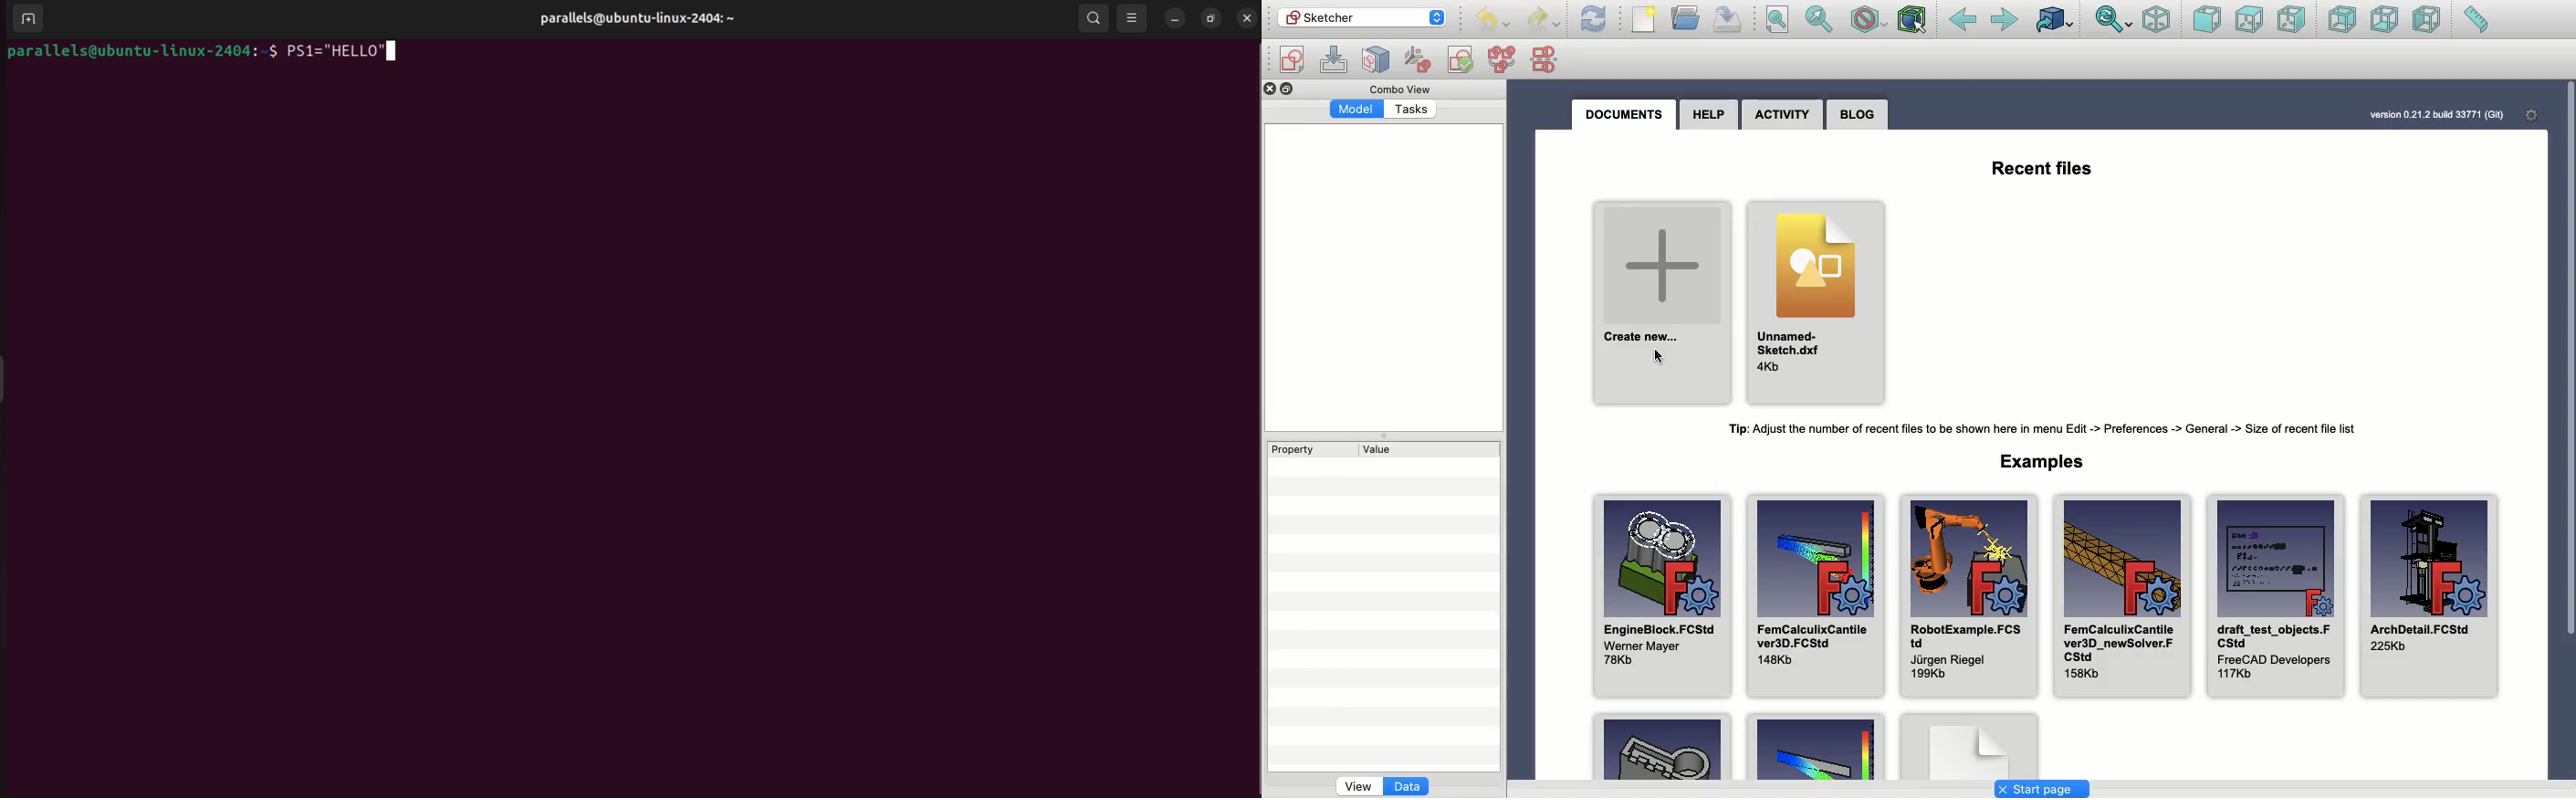 The width and height of the screenshot is (2576, 812). What do you see at coordinates (1858, 114) in the screenshot?
I see `Blog` at bounding box center [1858, 114].